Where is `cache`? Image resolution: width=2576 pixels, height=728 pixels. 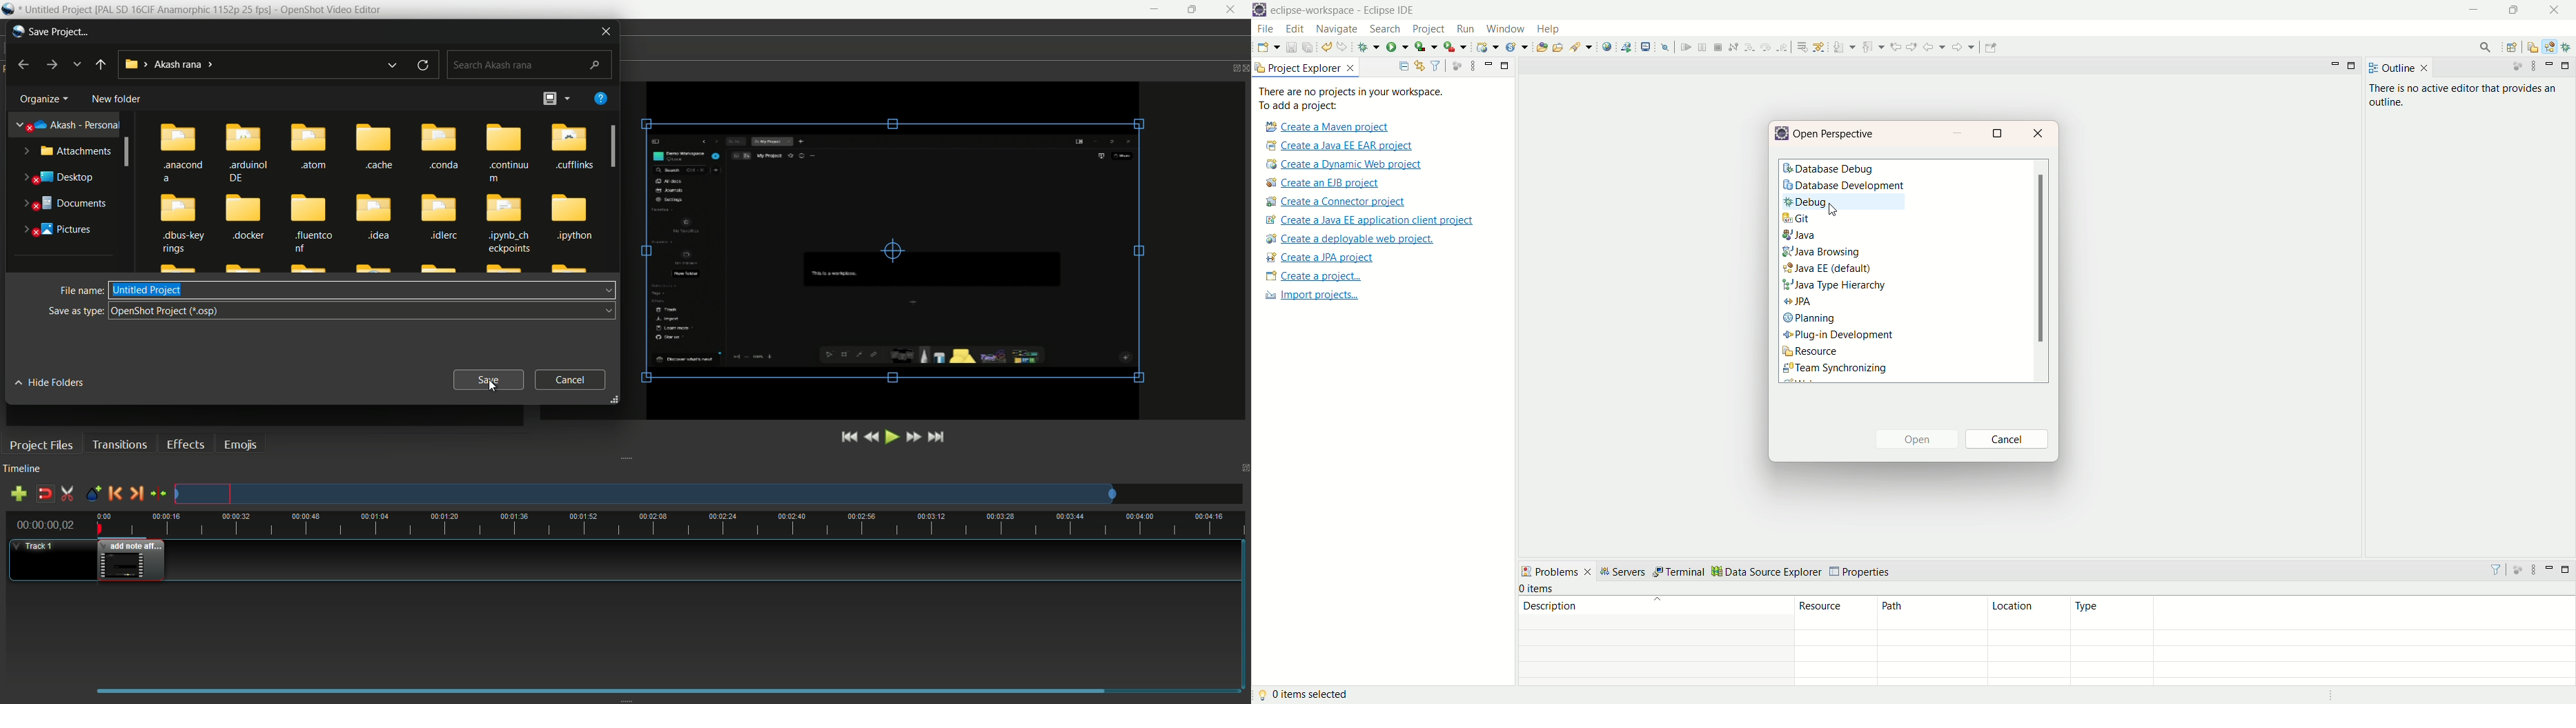
cache is located at coordinates (376, 151).